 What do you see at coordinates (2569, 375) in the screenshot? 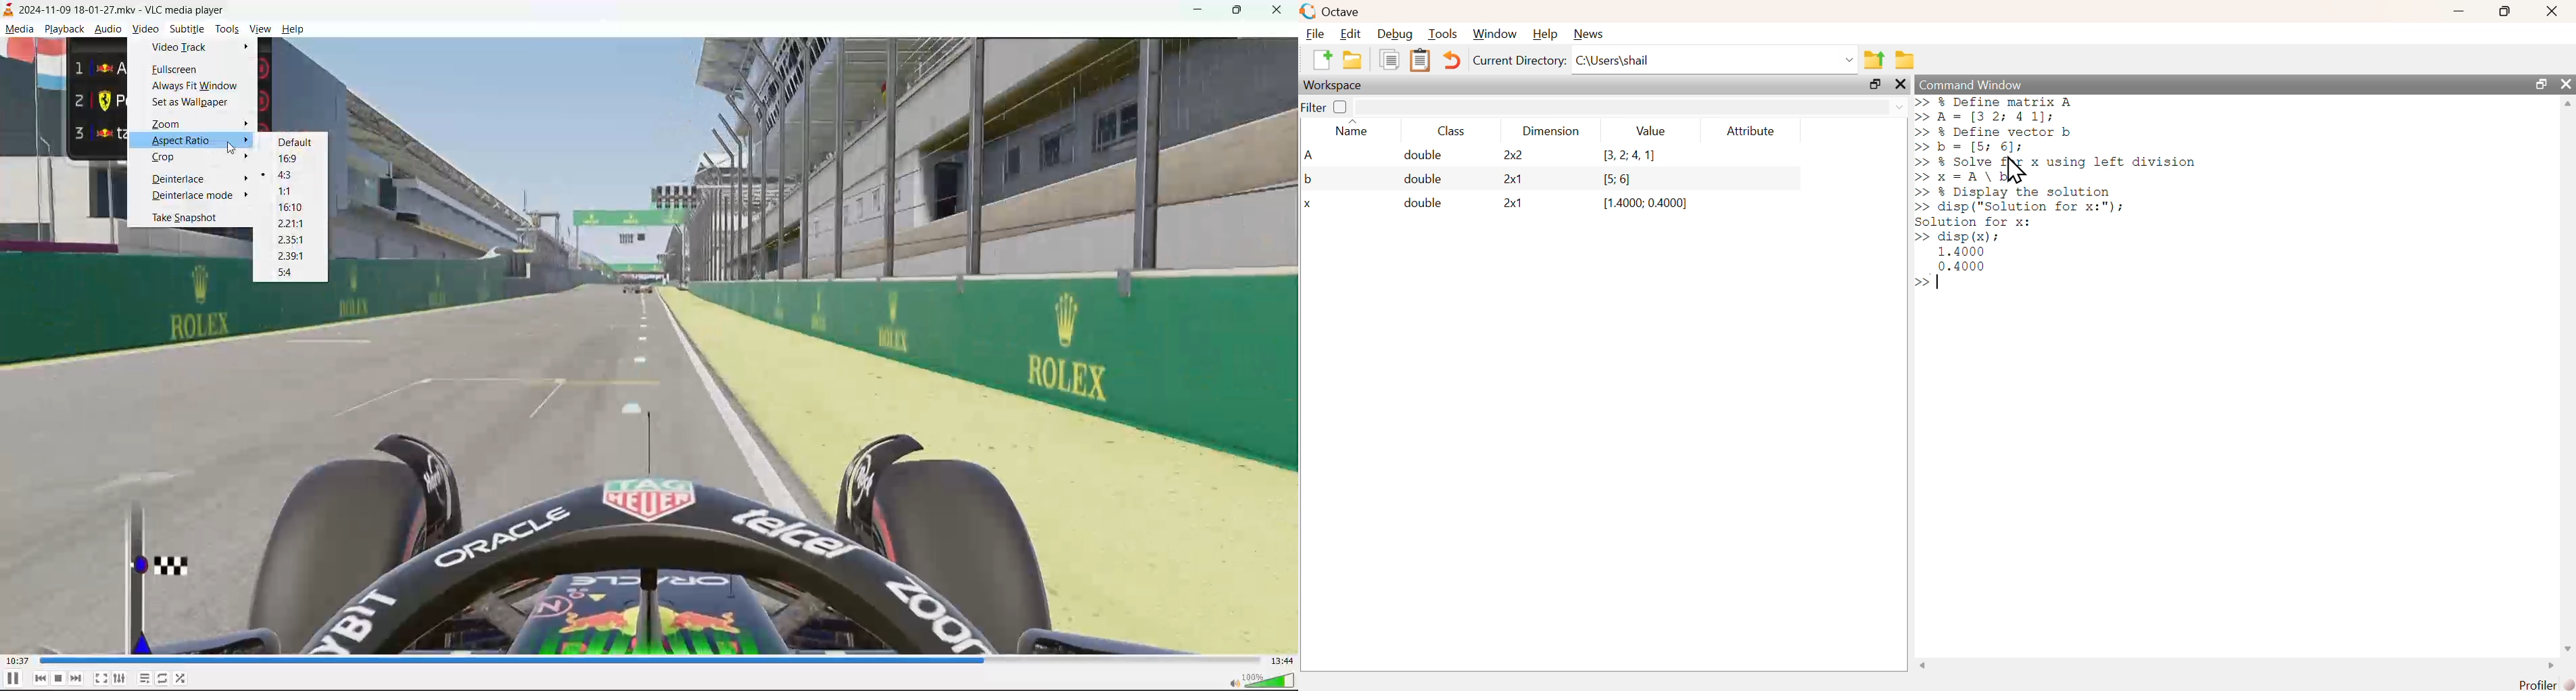
I see `scrollbar` at bounding box center [2569, 375].